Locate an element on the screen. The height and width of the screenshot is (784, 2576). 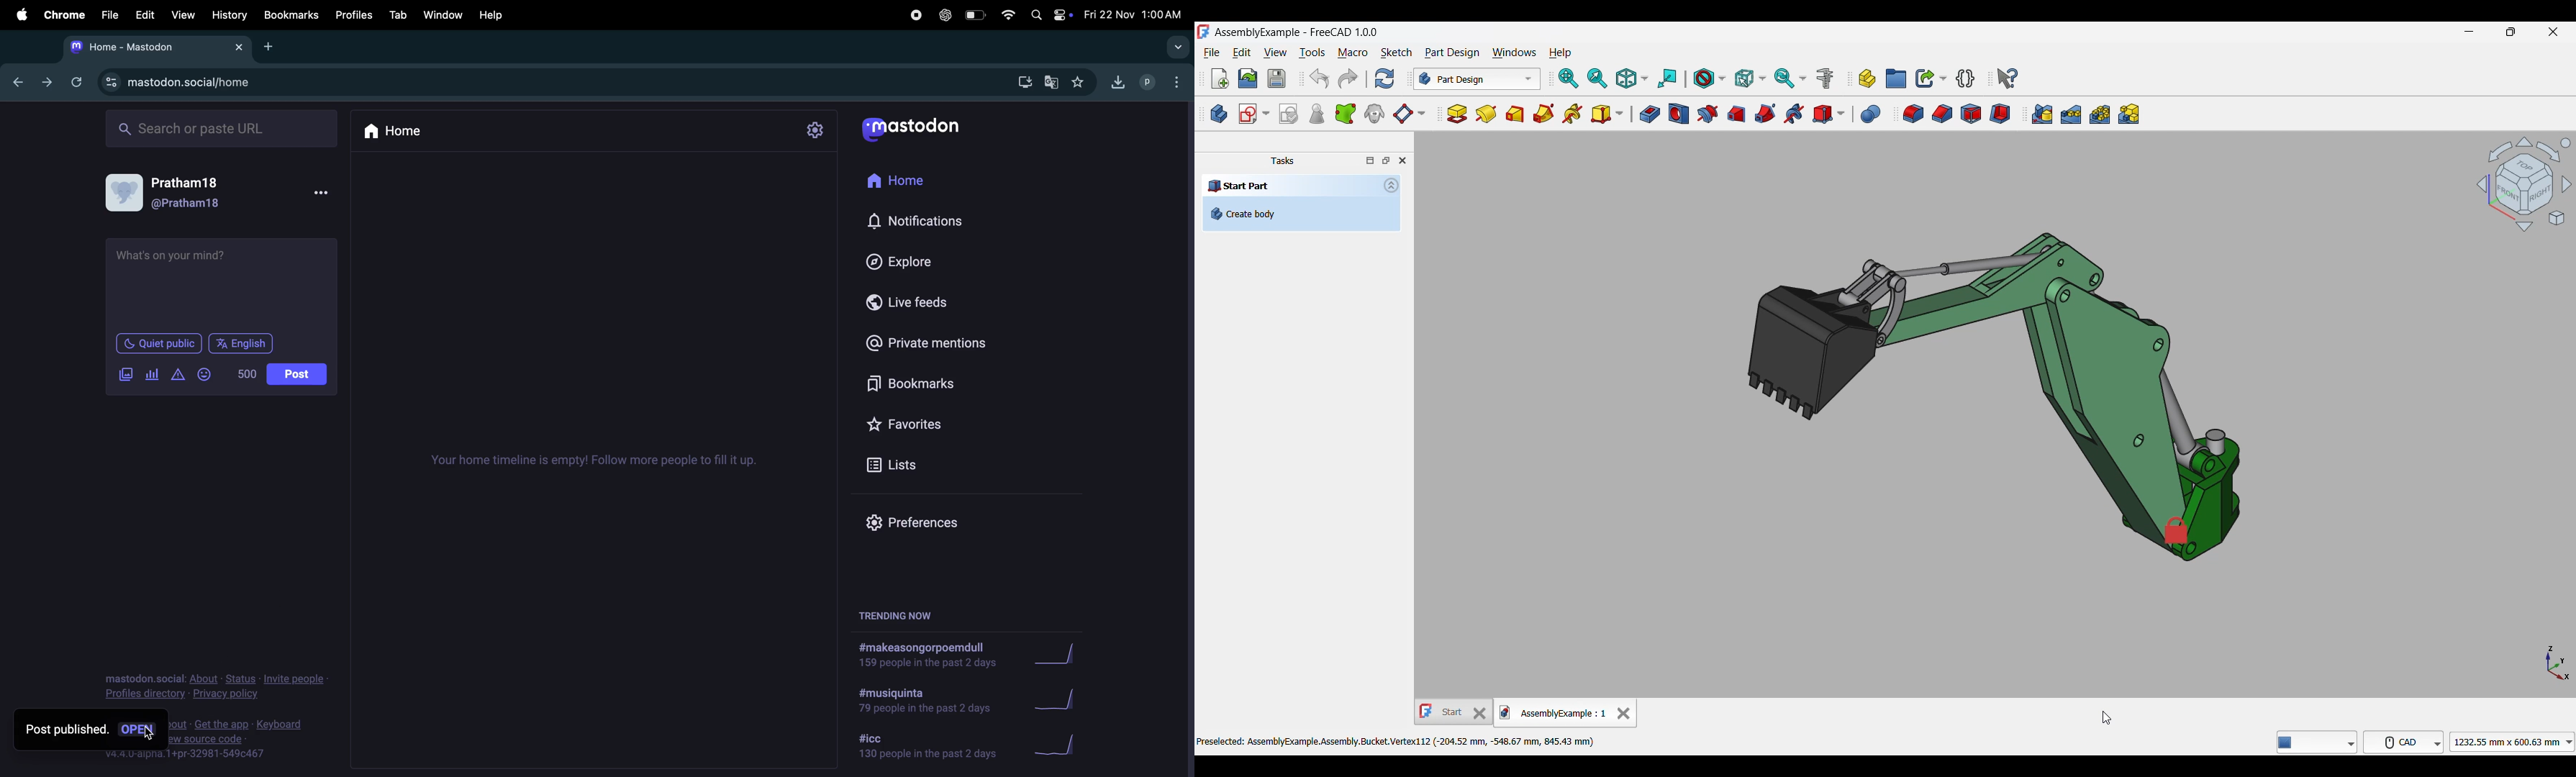
bookmarks is located at coordinates (944, 383).